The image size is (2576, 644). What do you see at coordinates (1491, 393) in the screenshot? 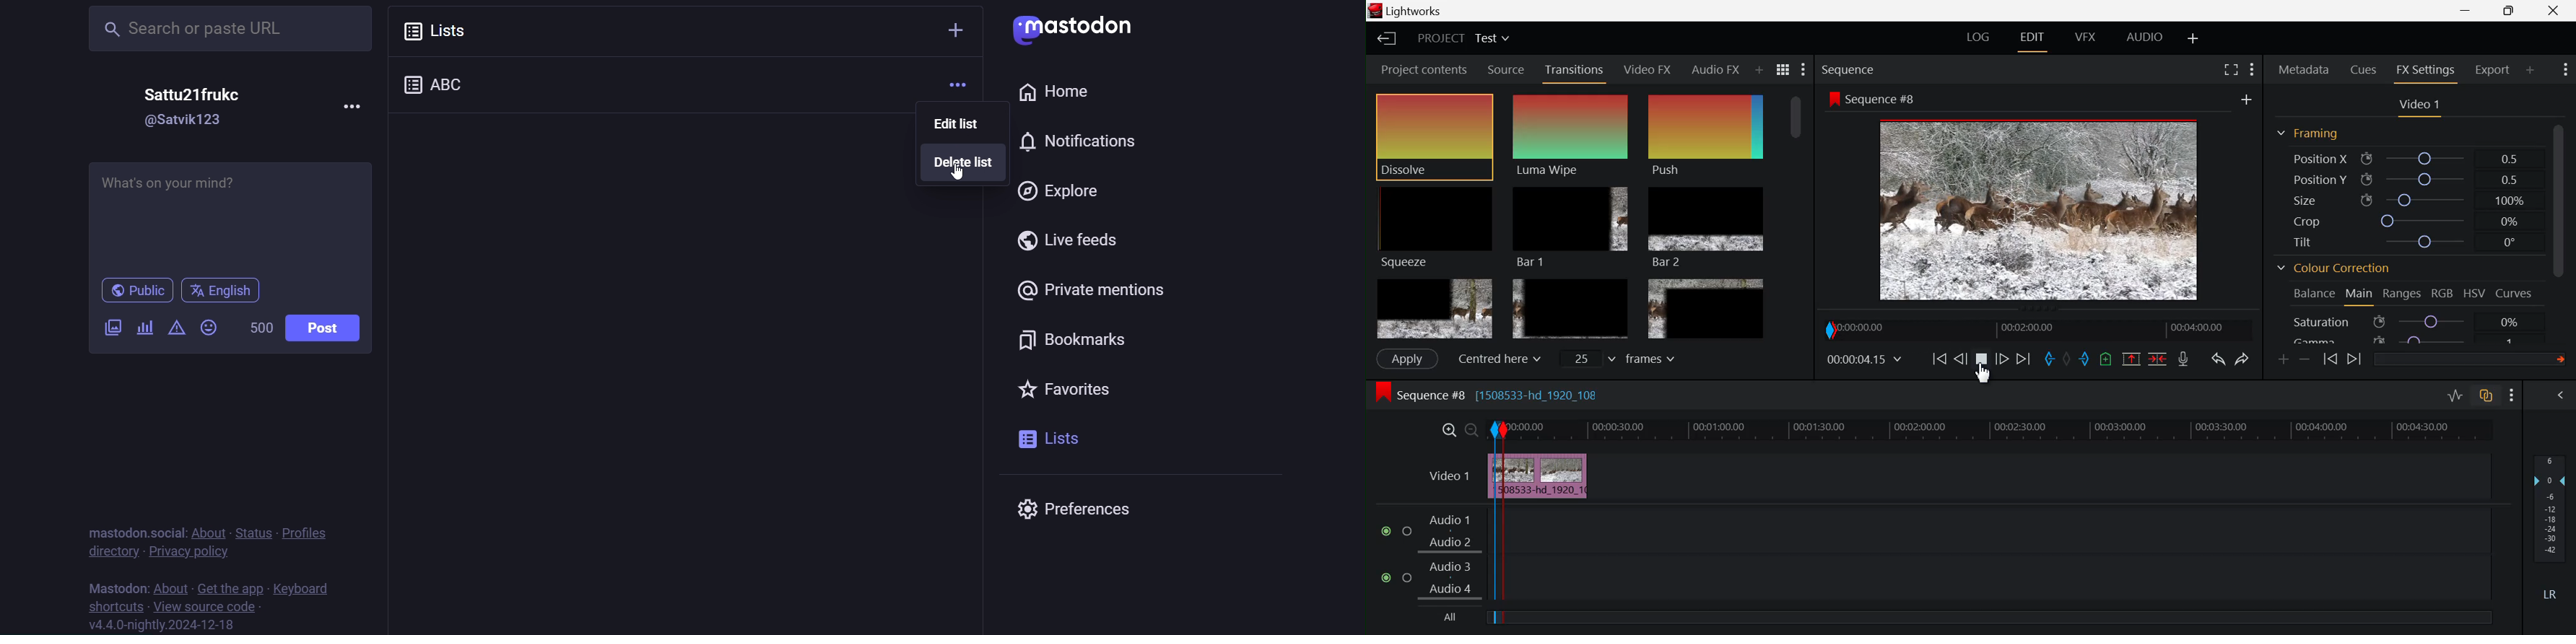
I see `Sequence #8 [1508533-hd_1920_10` at bounding box center [1491, 393].